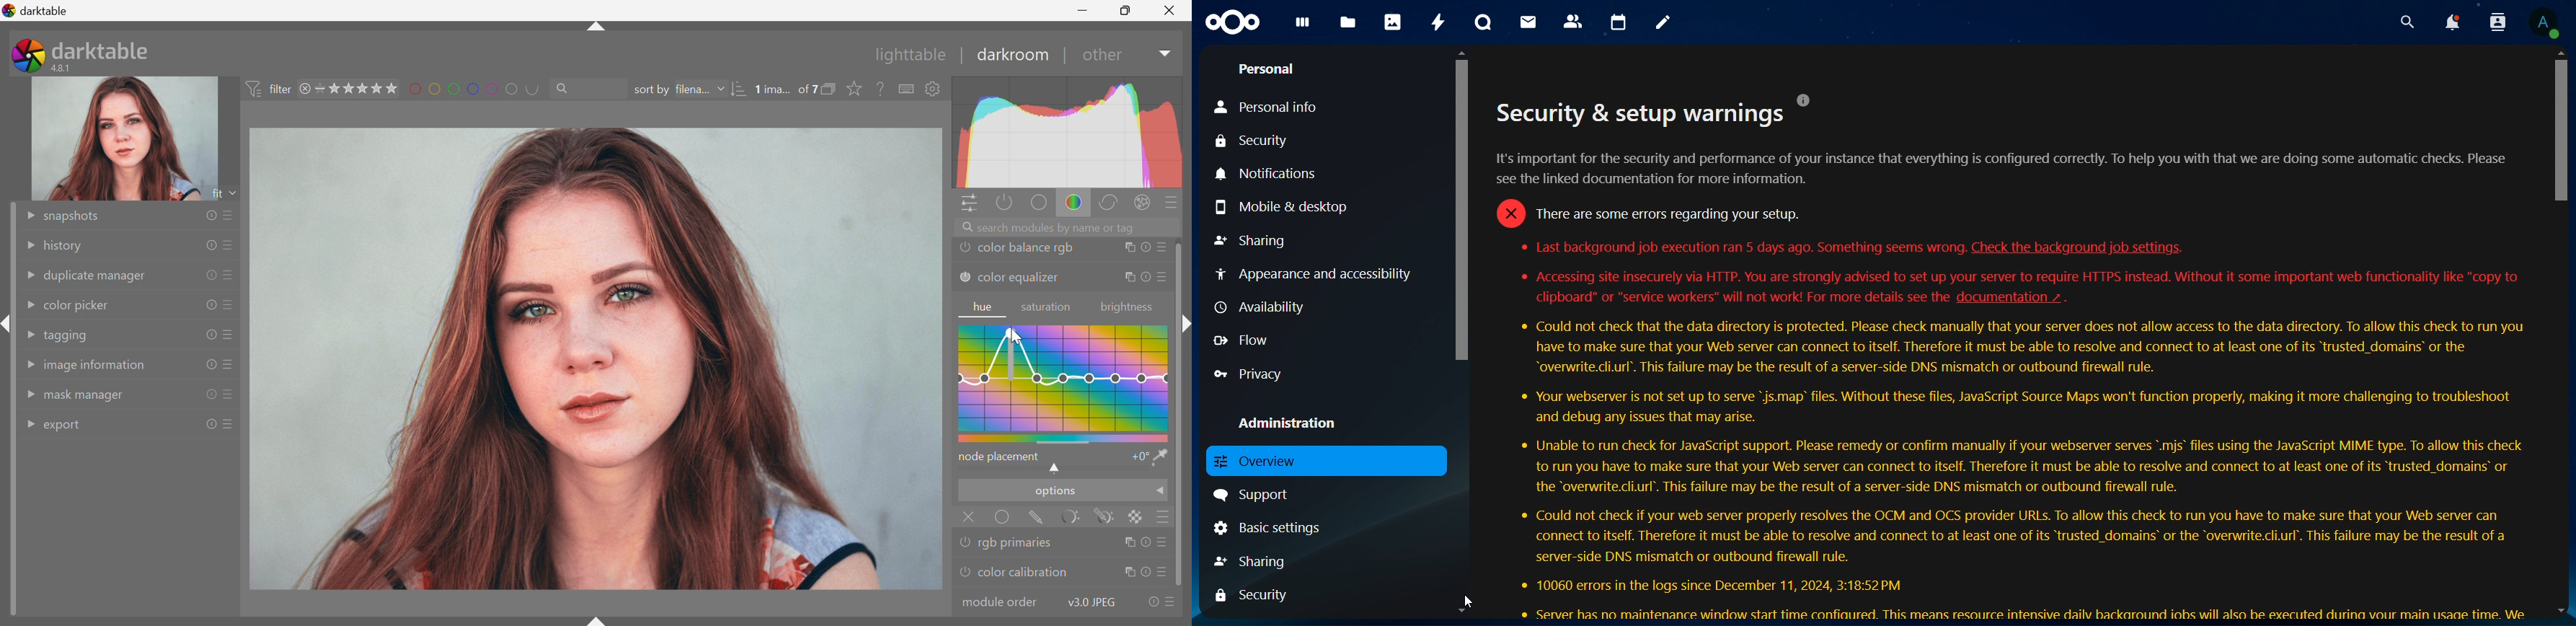 This screenshot has width=2576, height=644. What do you see at coordinates (1108, 517) in the screenshot?
I see `drawn & parametric mask` at bounding box center [1108, 517].